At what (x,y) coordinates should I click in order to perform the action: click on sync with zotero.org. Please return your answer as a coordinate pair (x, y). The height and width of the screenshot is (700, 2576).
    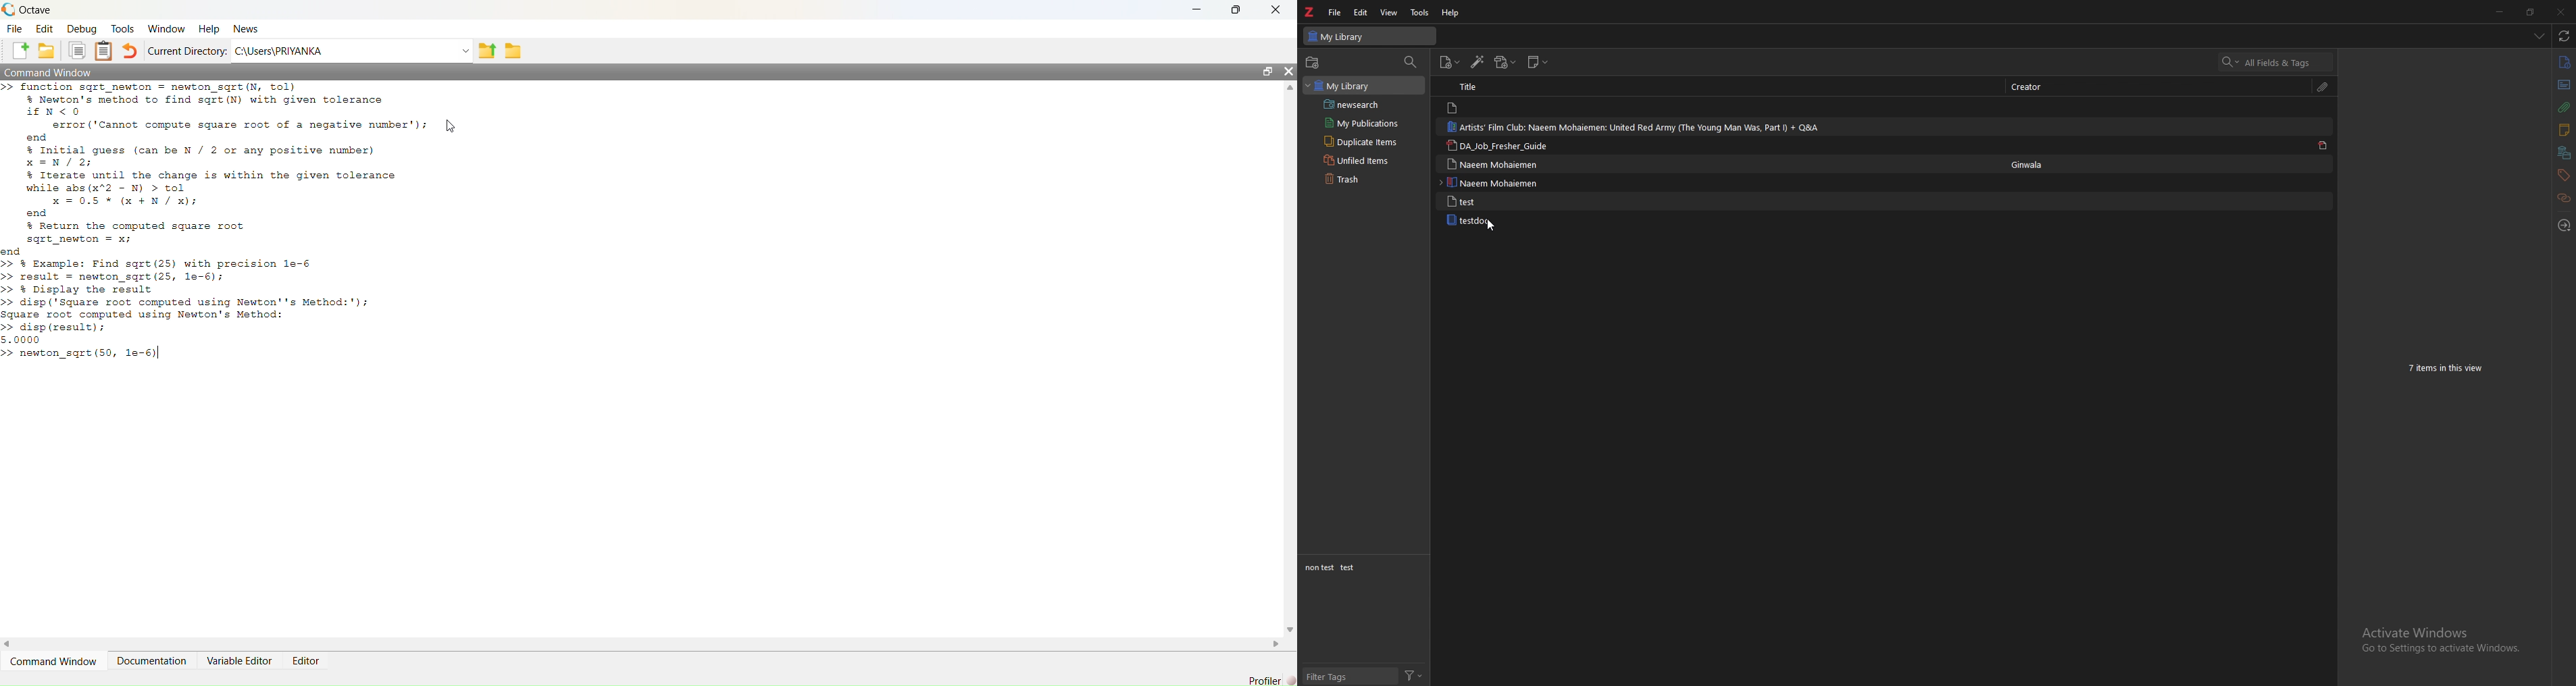
    Looking at the image, I should click on (2565, 36).